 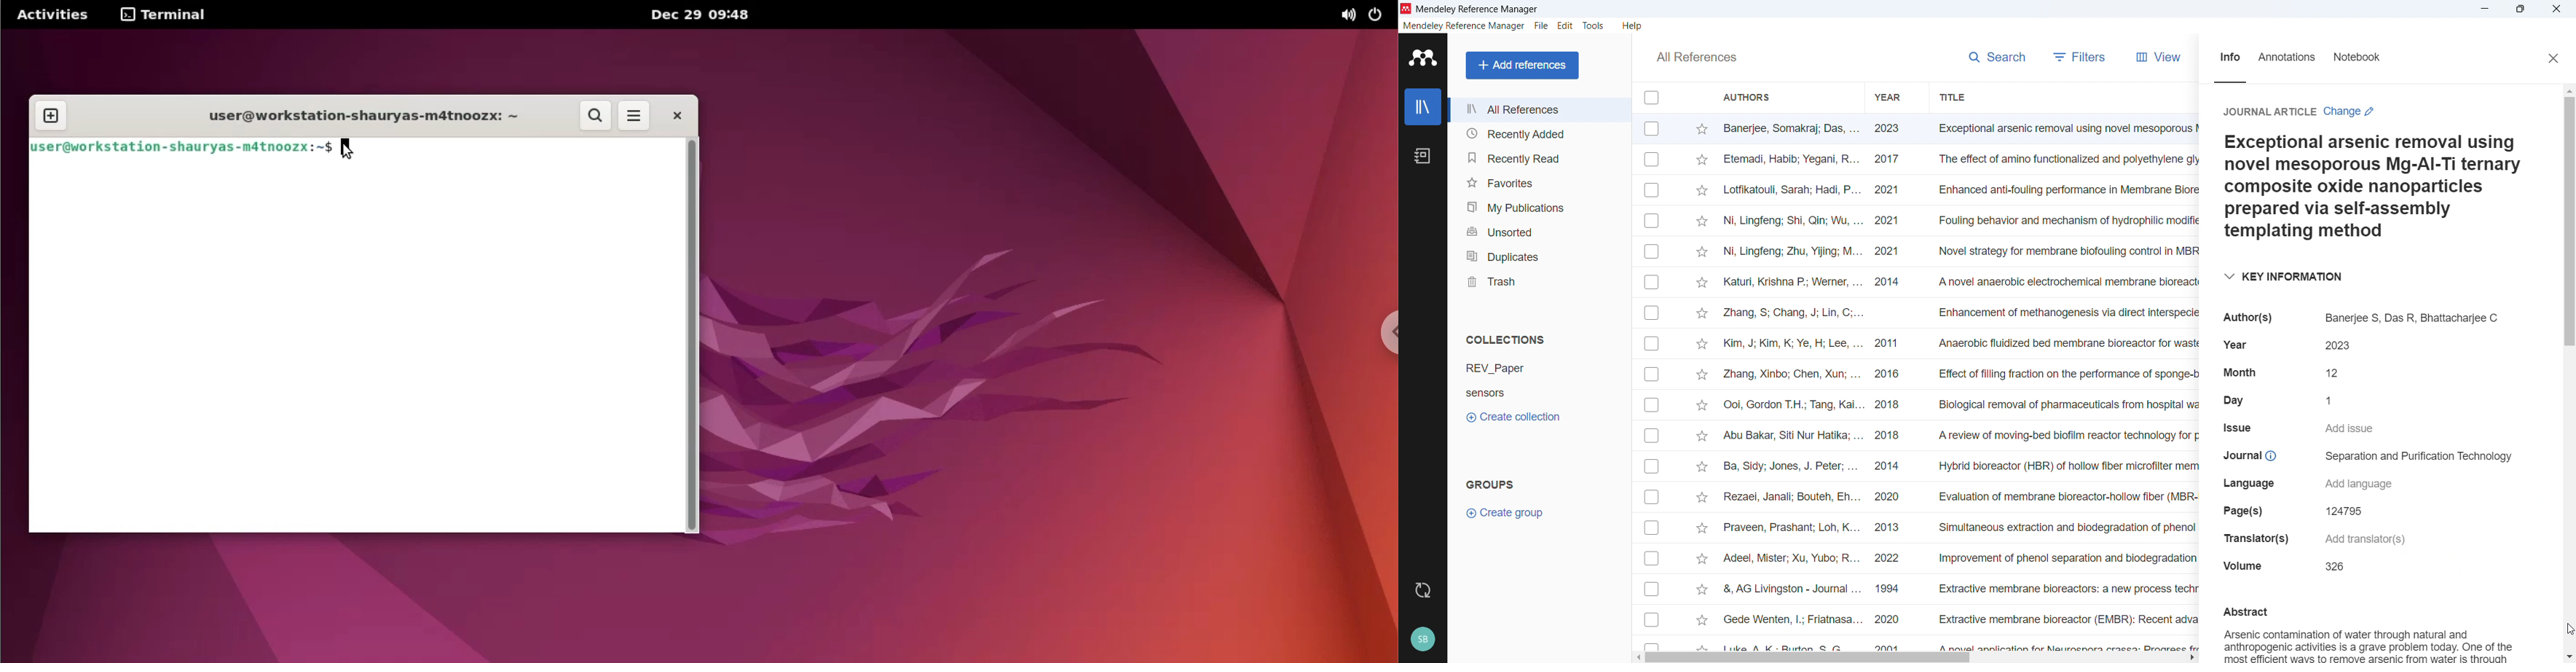 What do you see at coordinates (1701, 561) in the screenshot?
I see `click to starmark individuals entries` at bounding box center [1701, 561].